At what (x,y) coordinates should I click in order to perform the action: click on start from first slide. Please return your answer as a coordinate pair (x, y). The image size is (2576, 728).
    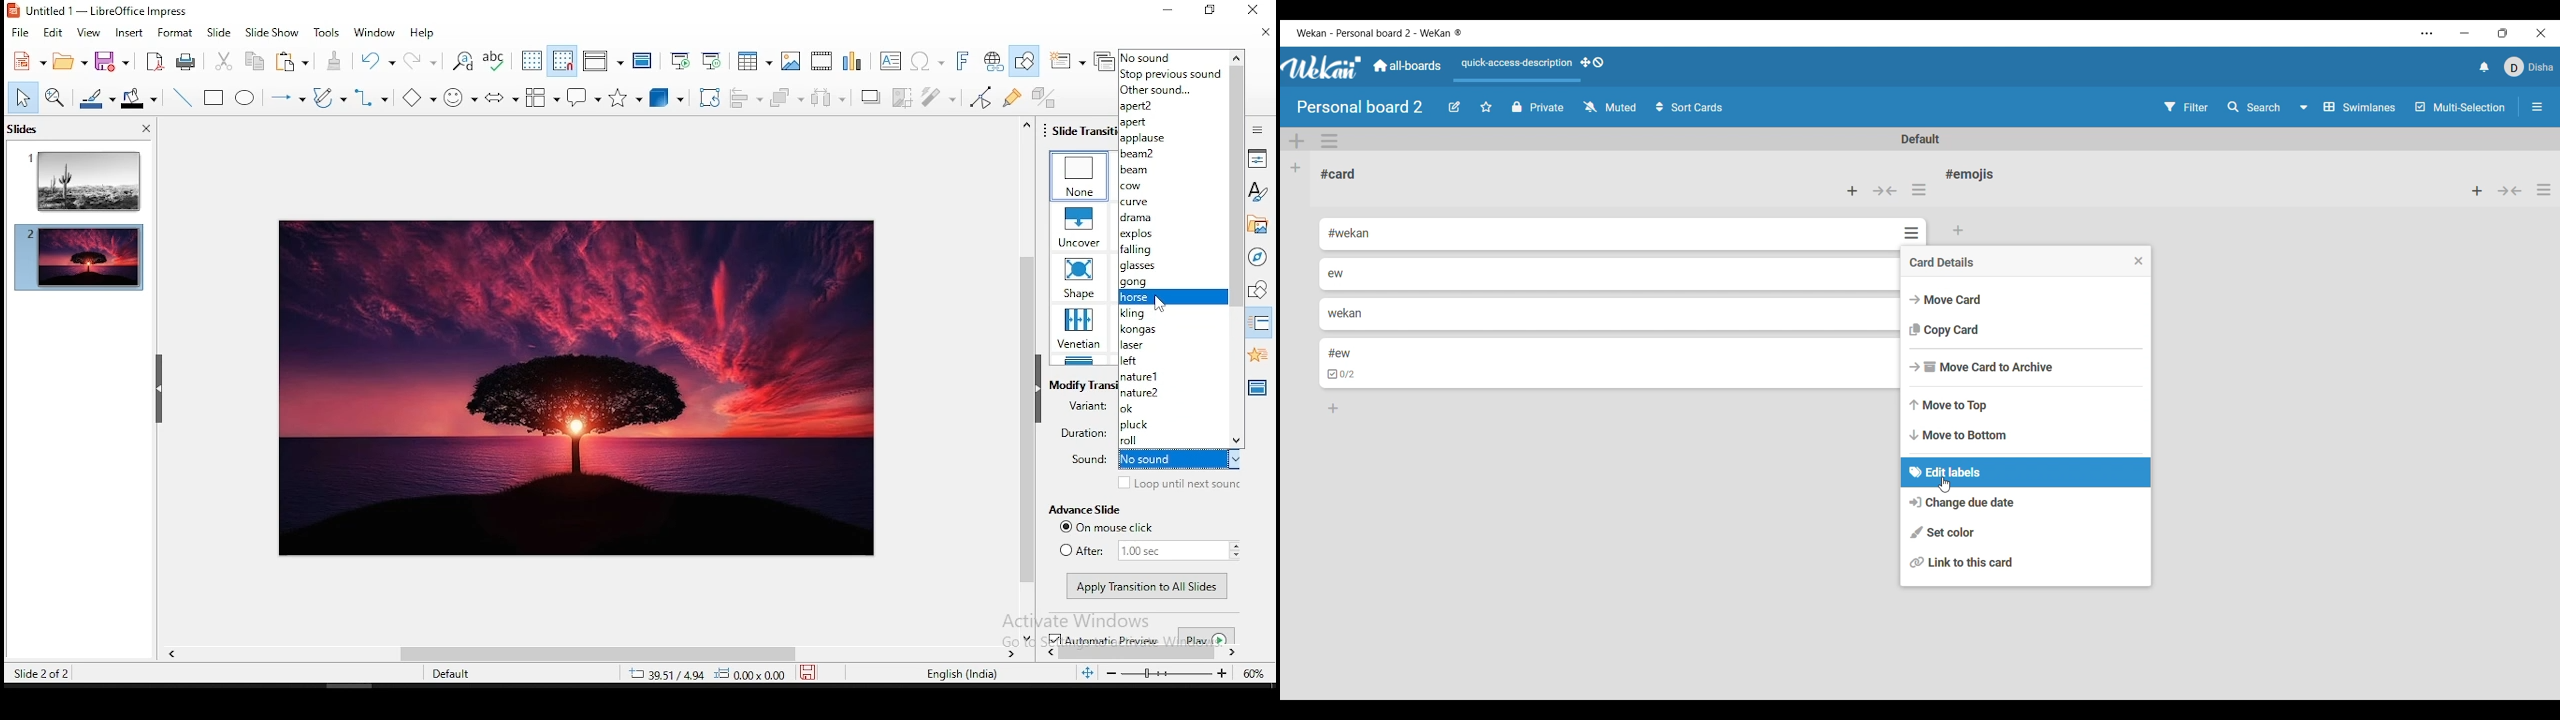
    Looking at the image, I should click on (679, 56).